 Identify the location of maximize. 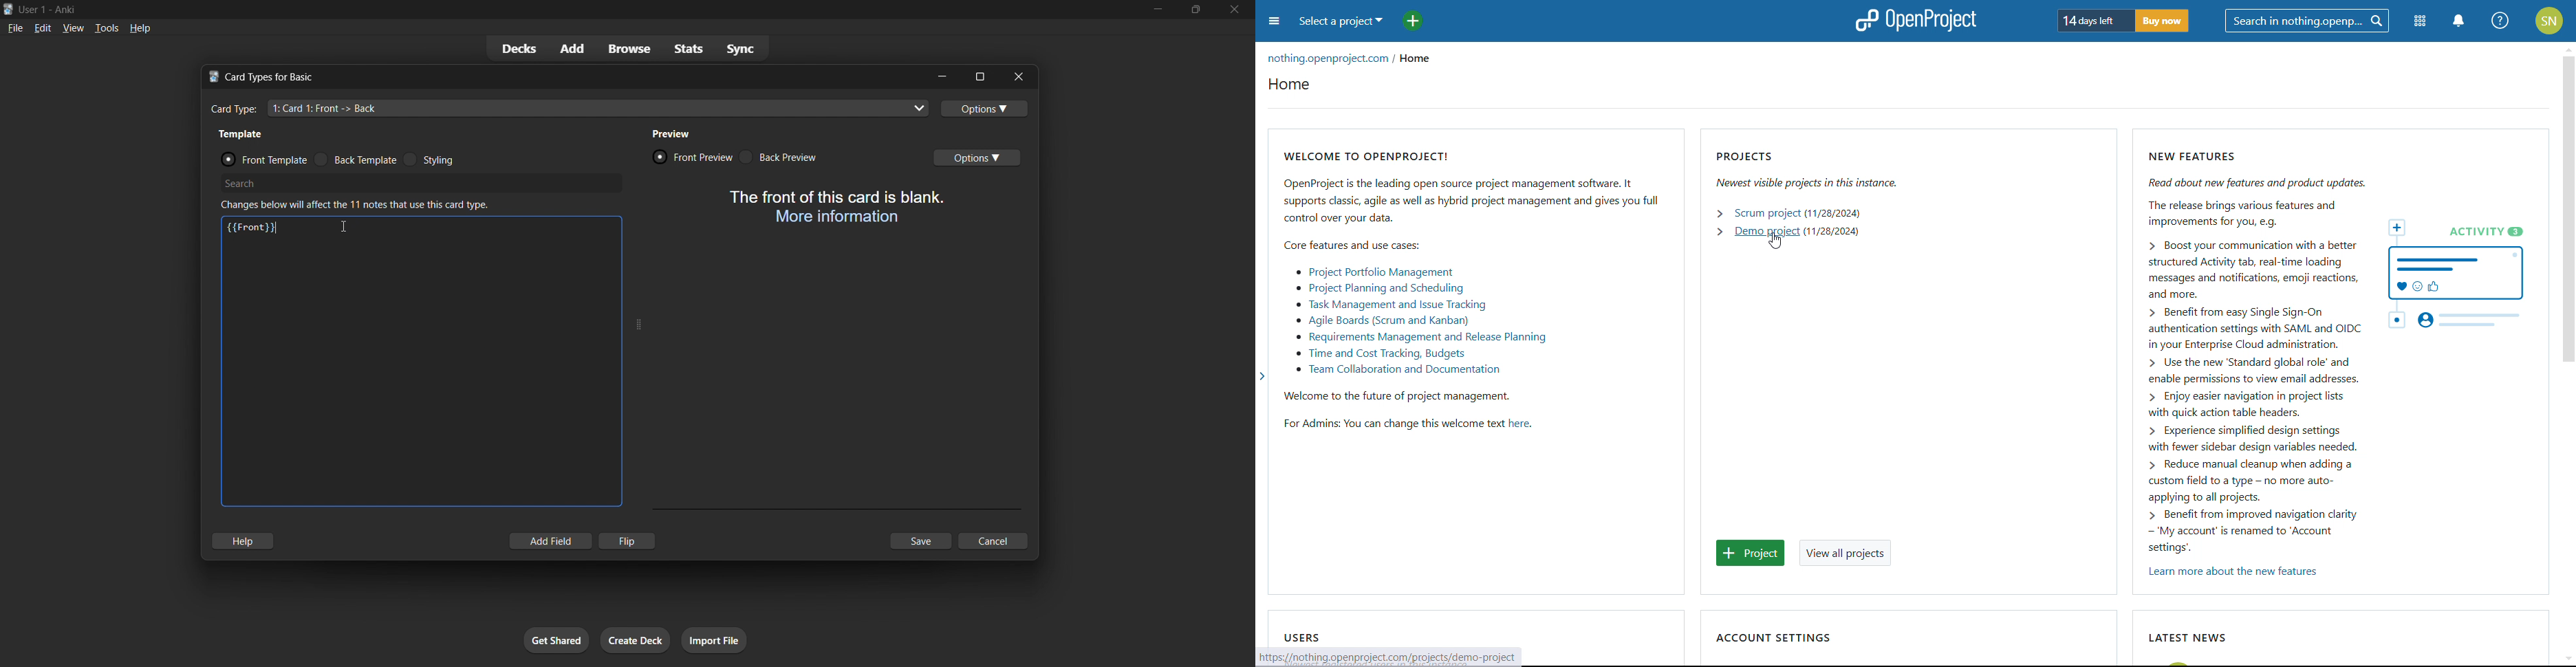
(977, 76).